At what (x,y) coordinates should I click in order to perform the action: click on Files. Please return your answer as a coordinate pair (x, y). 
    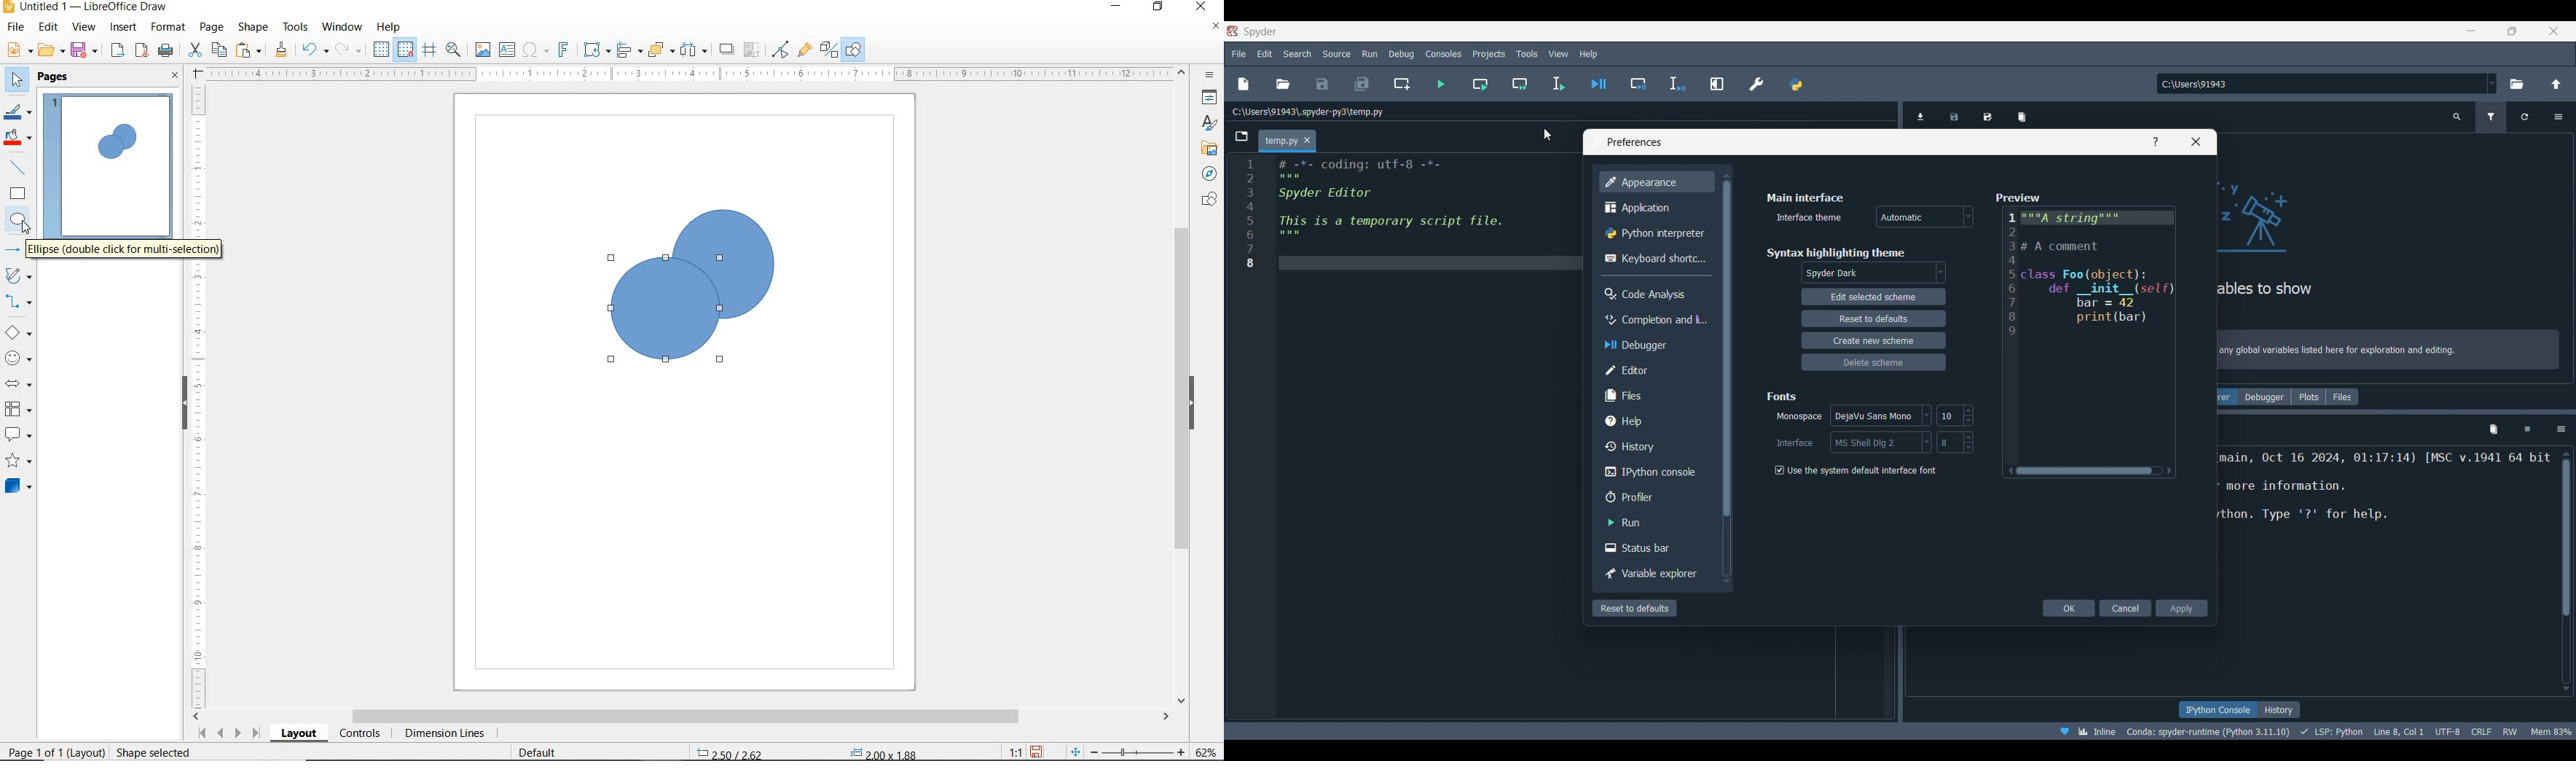
    Looking at the image, I should click on (2342, 397).